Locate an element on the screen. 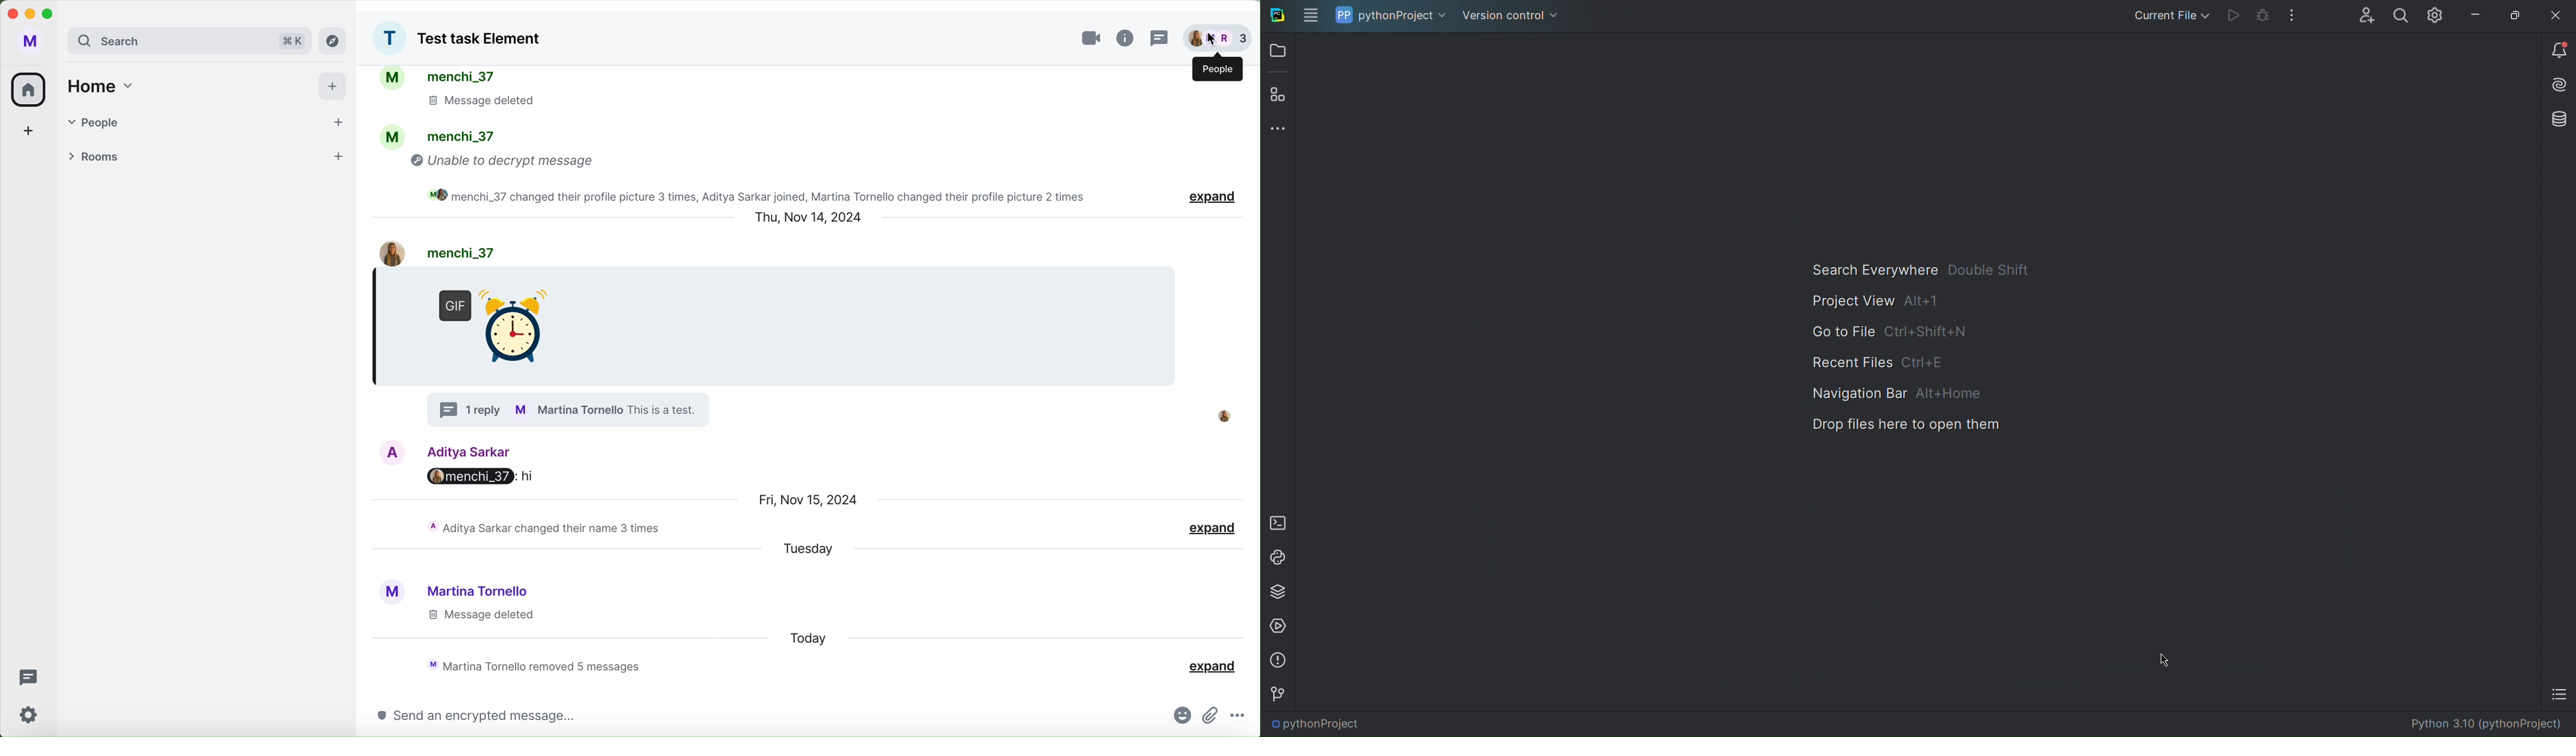 The width and height of the screenshot is (2576, 756). maximize is located at coordinates (50, 14).